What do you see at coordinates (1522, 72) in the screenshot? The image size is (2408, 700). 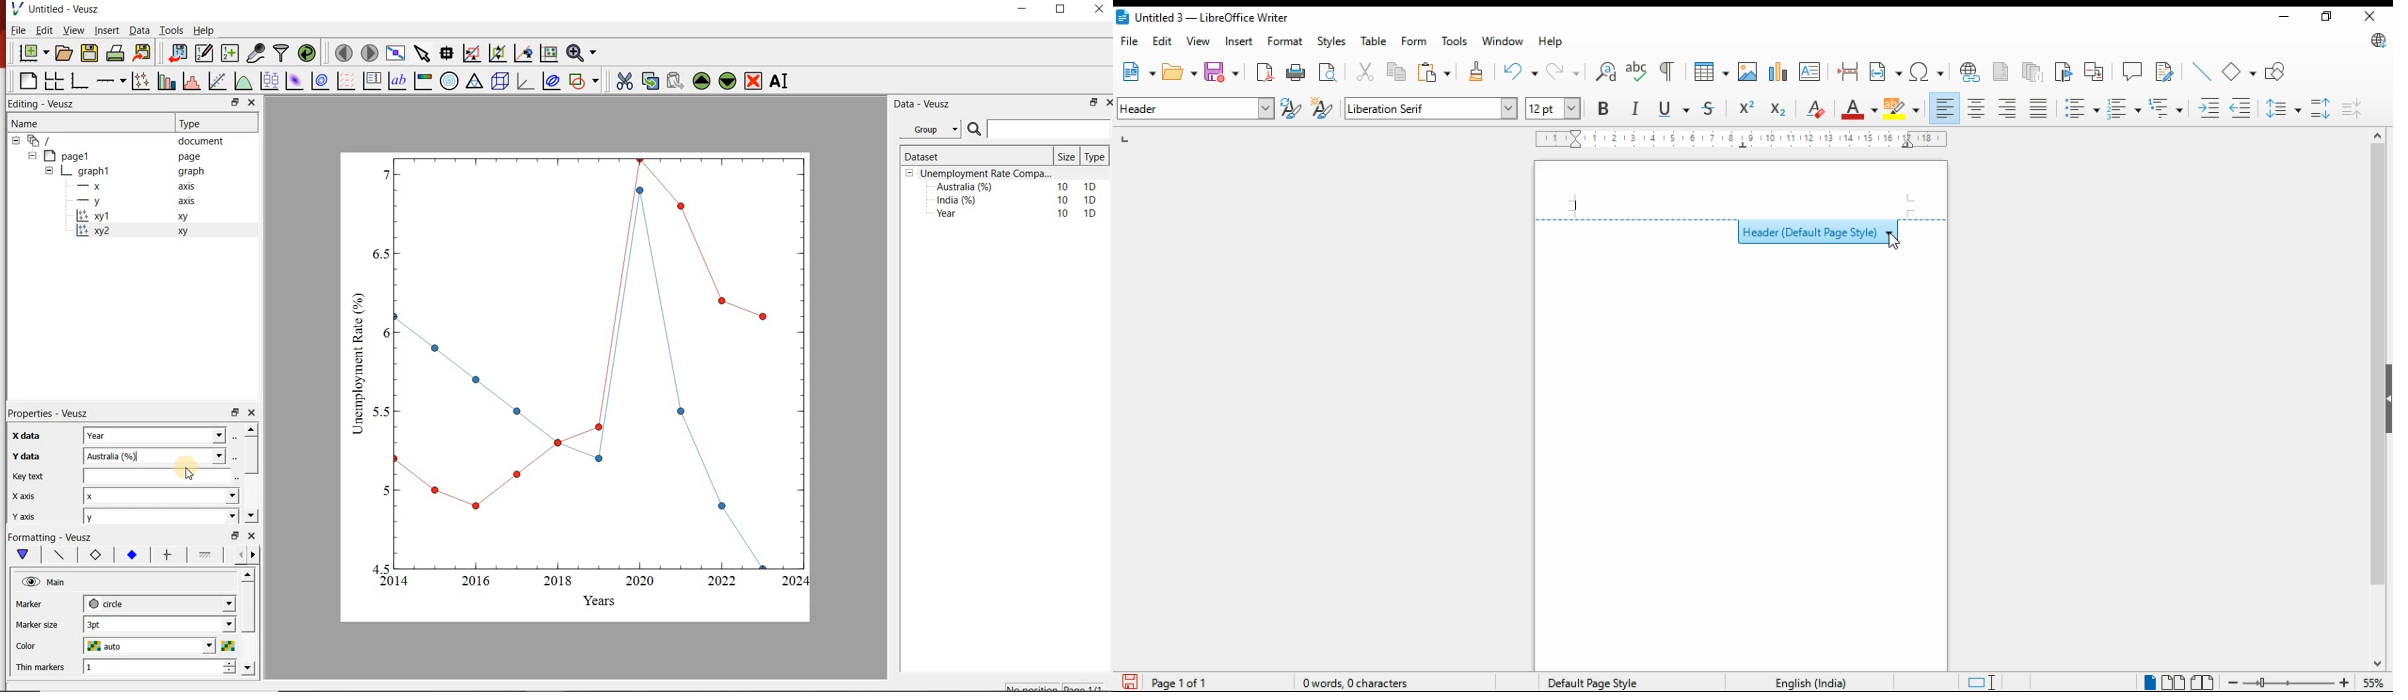 I see `undo` at bounding box center [1522, 72].